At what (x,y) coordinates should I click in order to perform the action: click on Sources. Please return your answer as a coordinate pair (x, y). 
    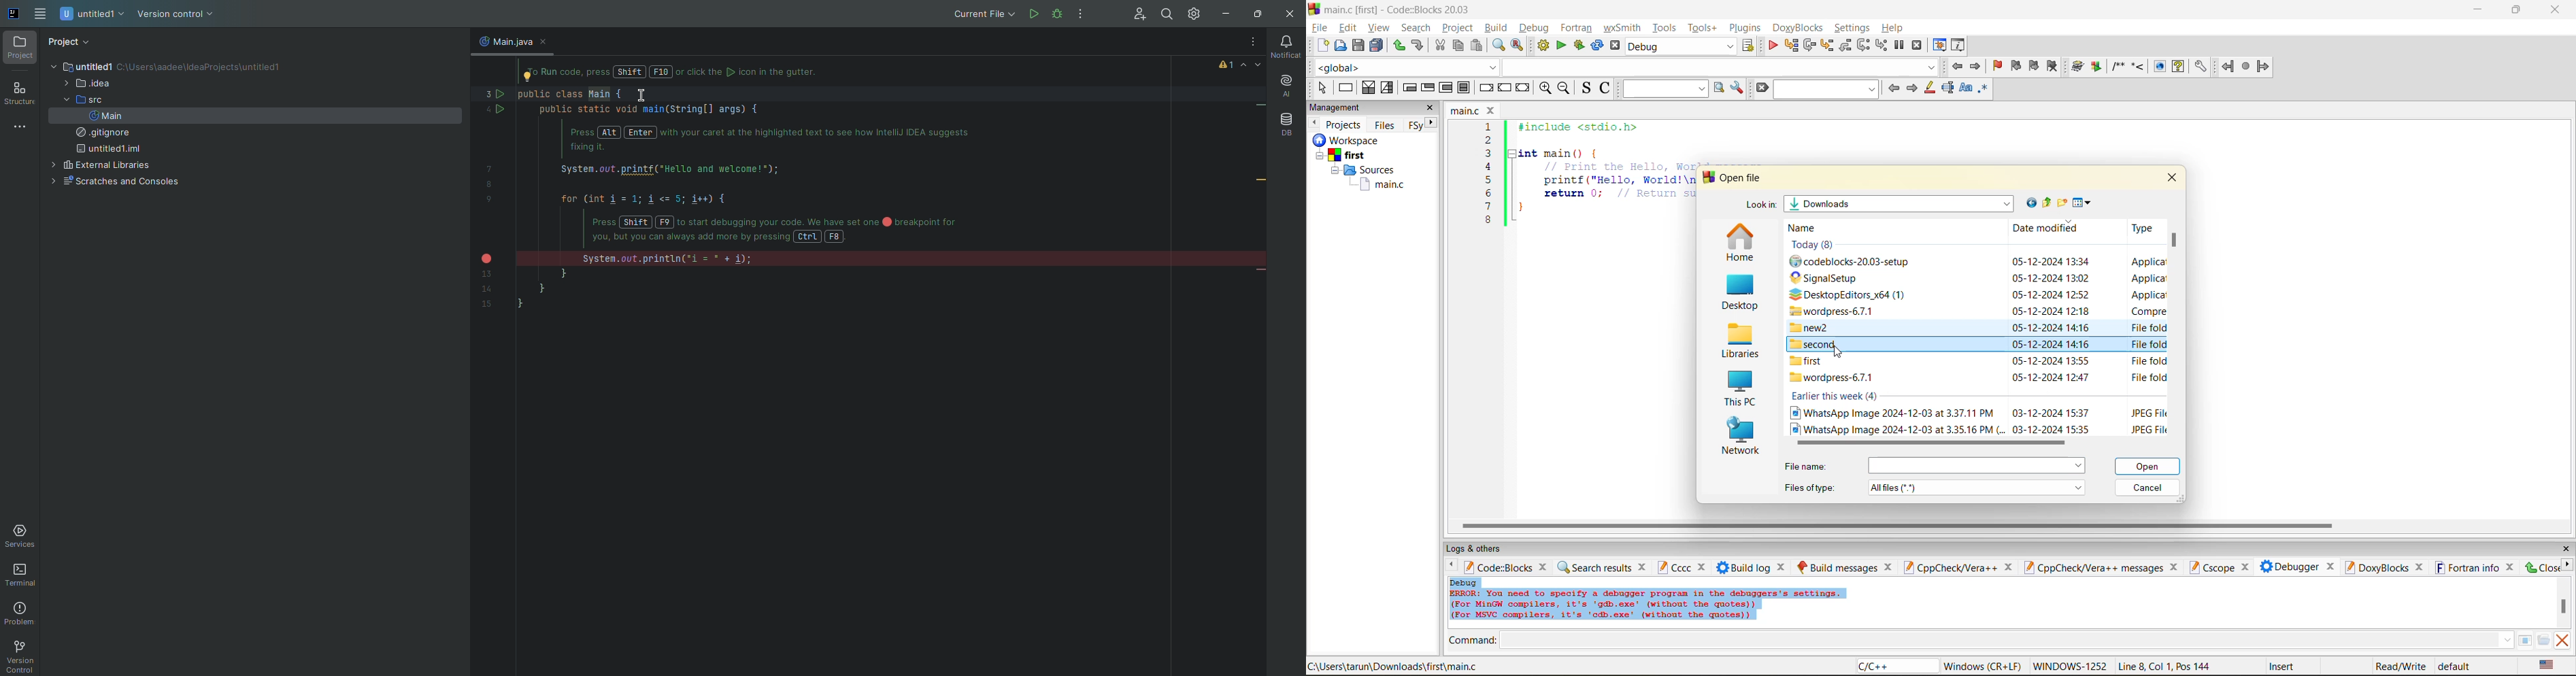
    Looking at the image, I should click on (1366, 170).